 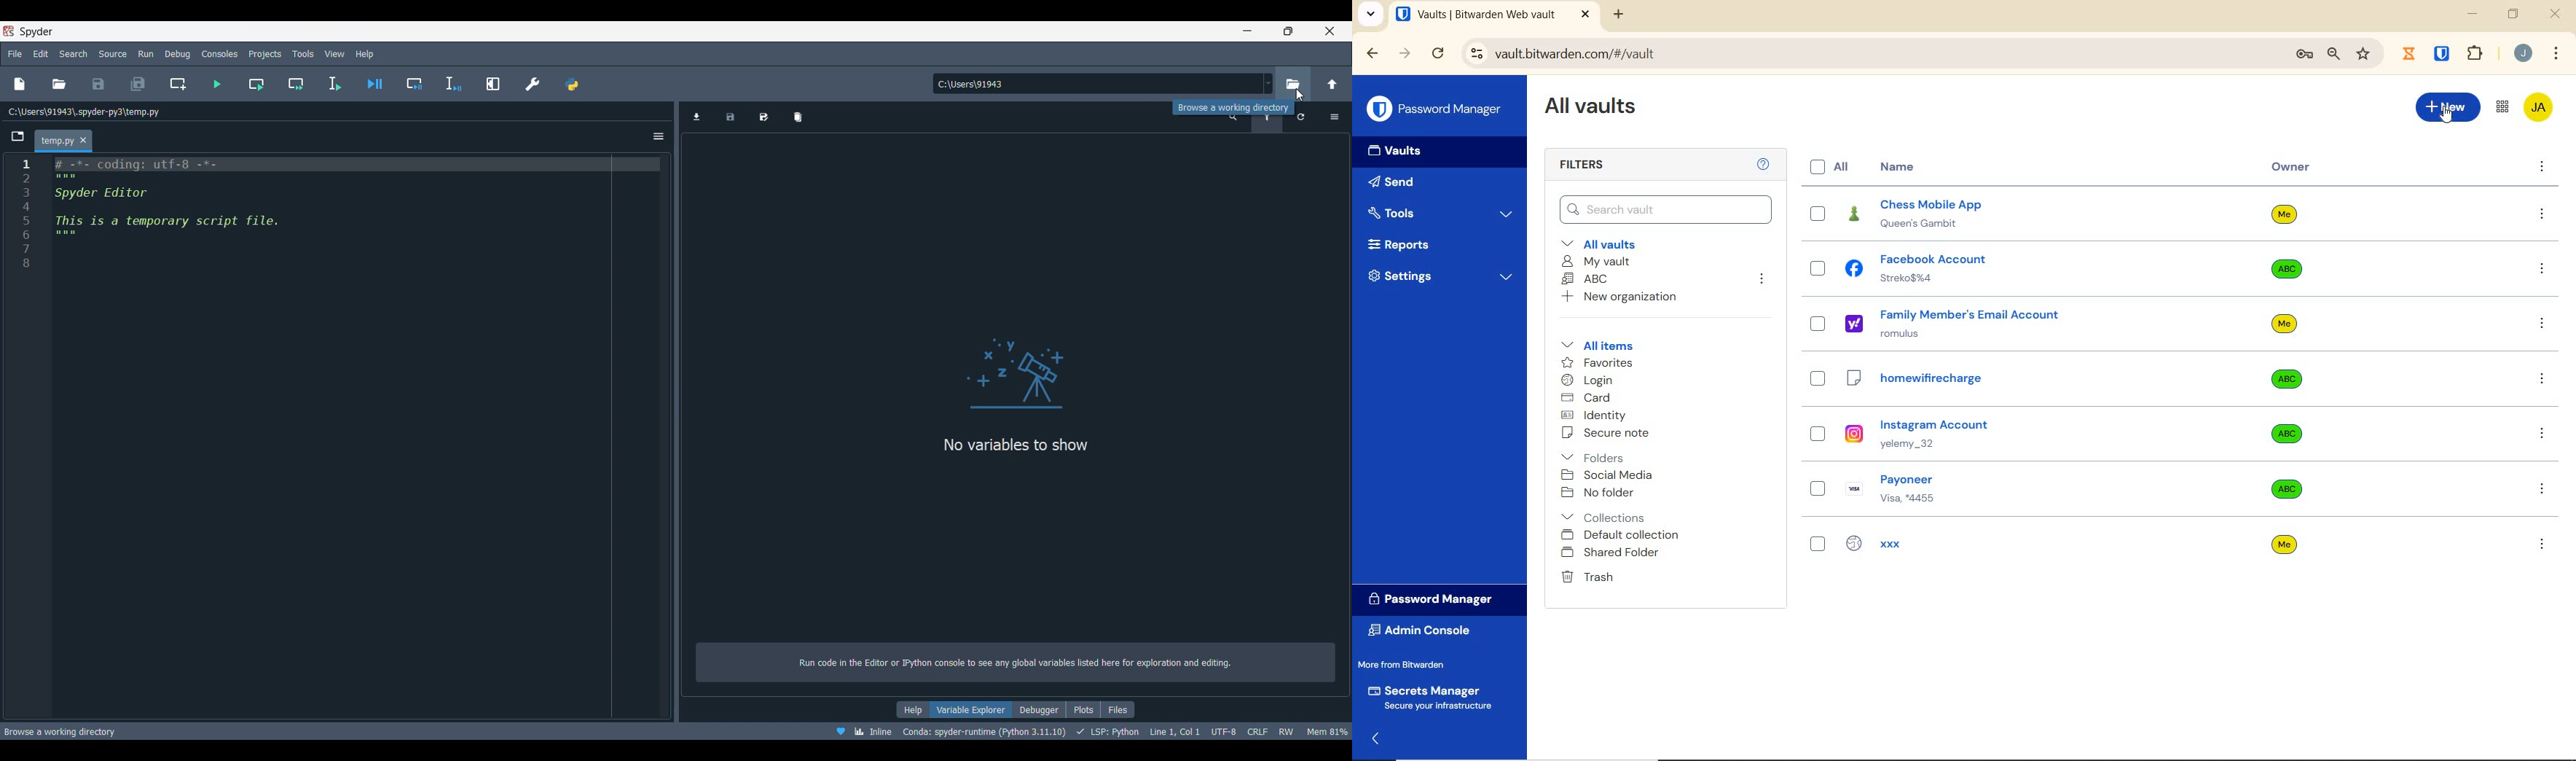 What do you see at coordinates (1118, 710) in the screenshot?
I see `Files` at bounding box center [1118, 710].